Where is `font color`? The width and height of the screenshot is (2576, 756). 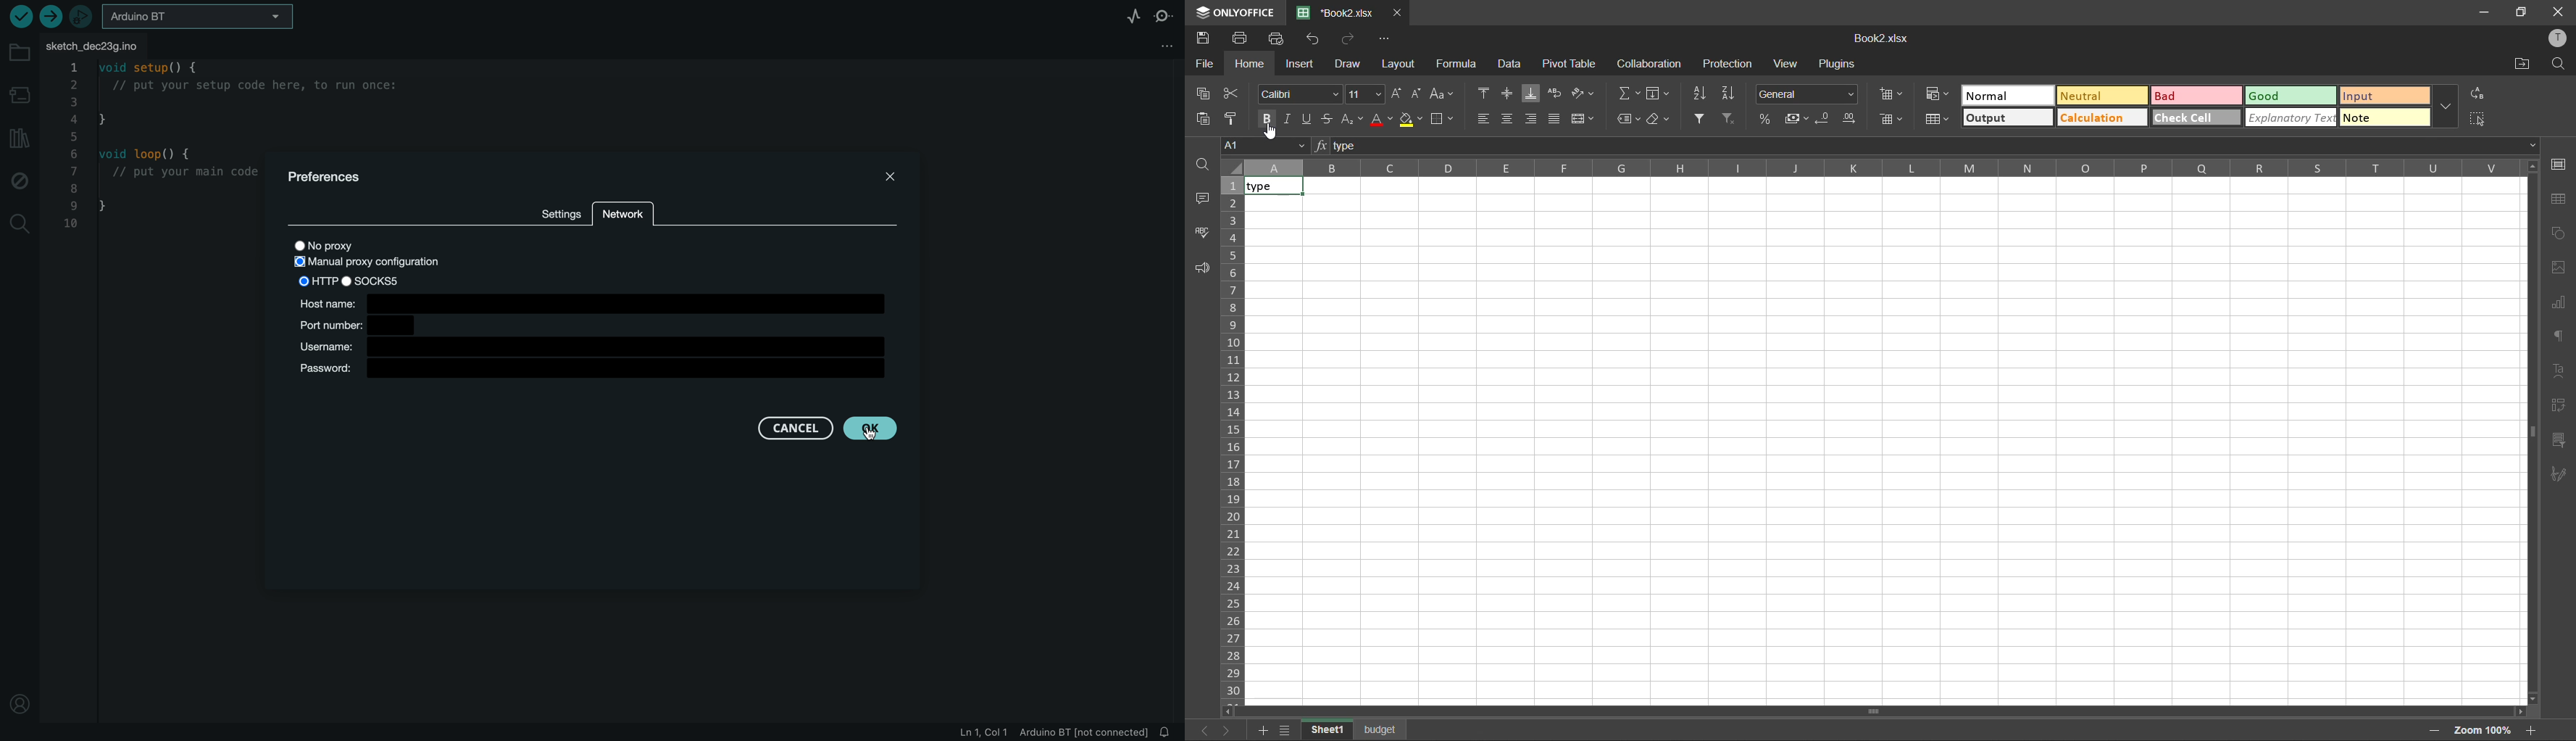
font color is located at coordinates (1382, 121).